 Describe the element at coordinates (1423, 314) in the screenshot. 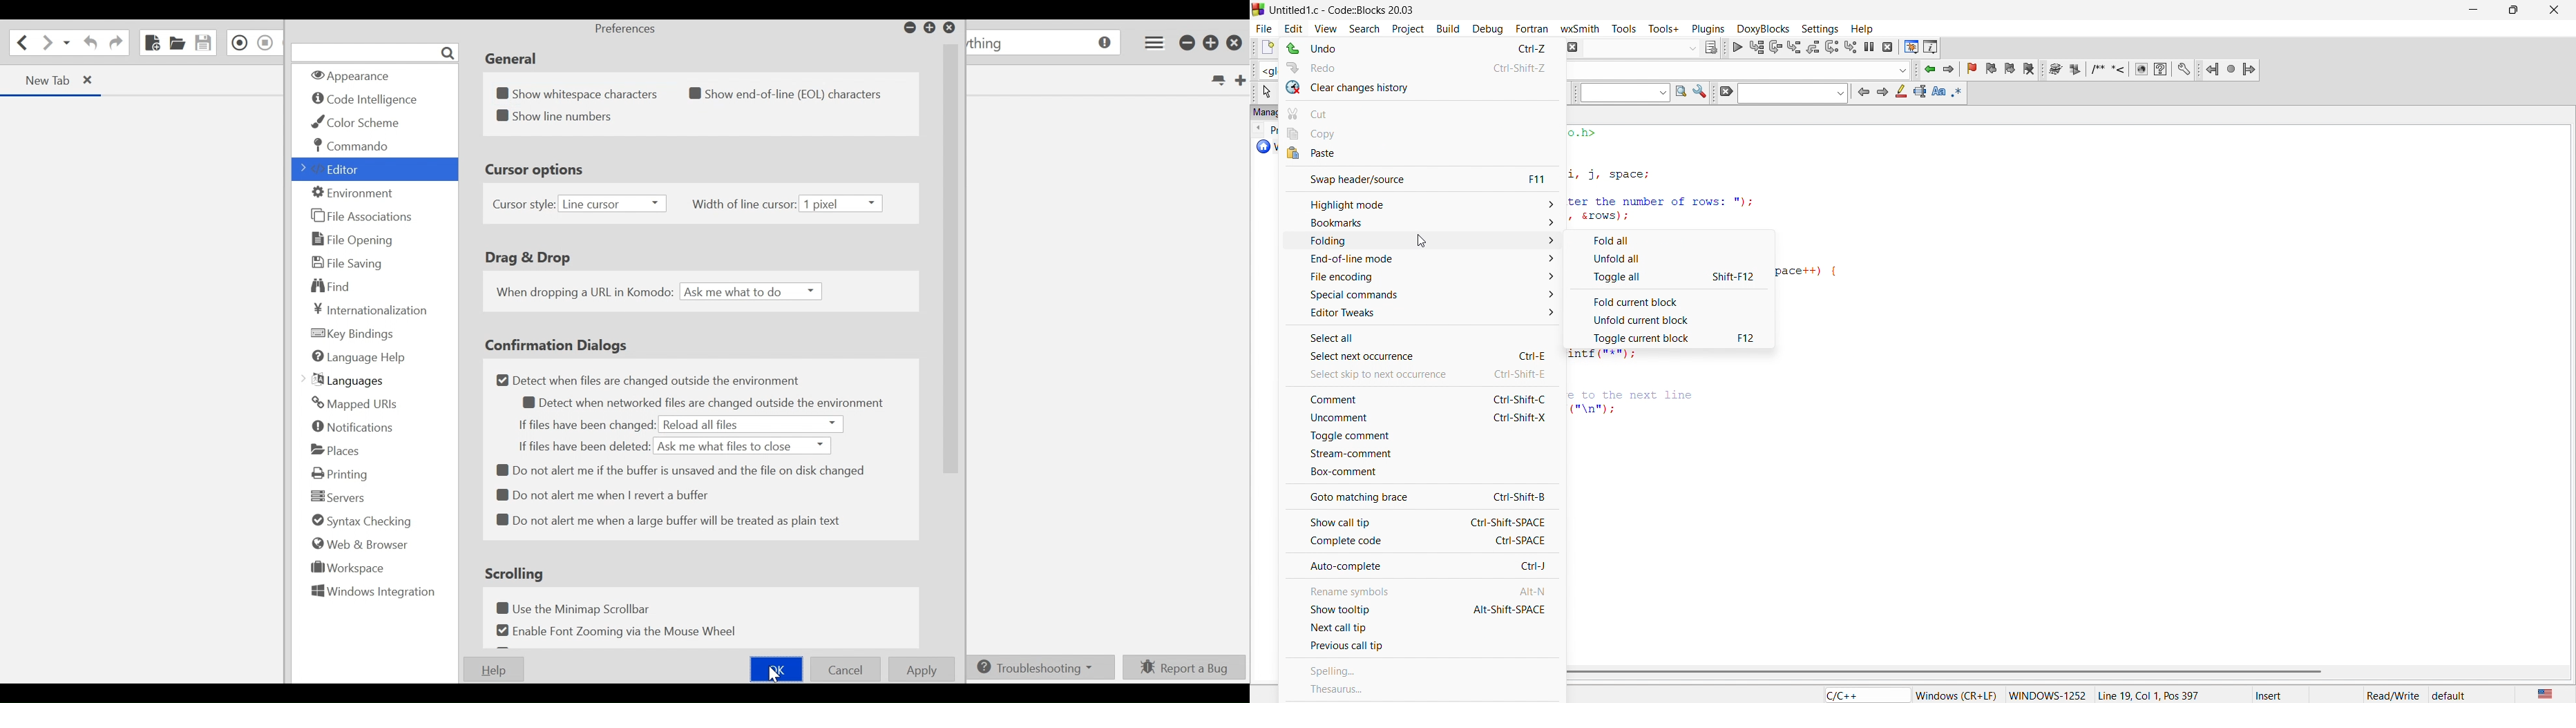

I see `editor tweaks` at that location.